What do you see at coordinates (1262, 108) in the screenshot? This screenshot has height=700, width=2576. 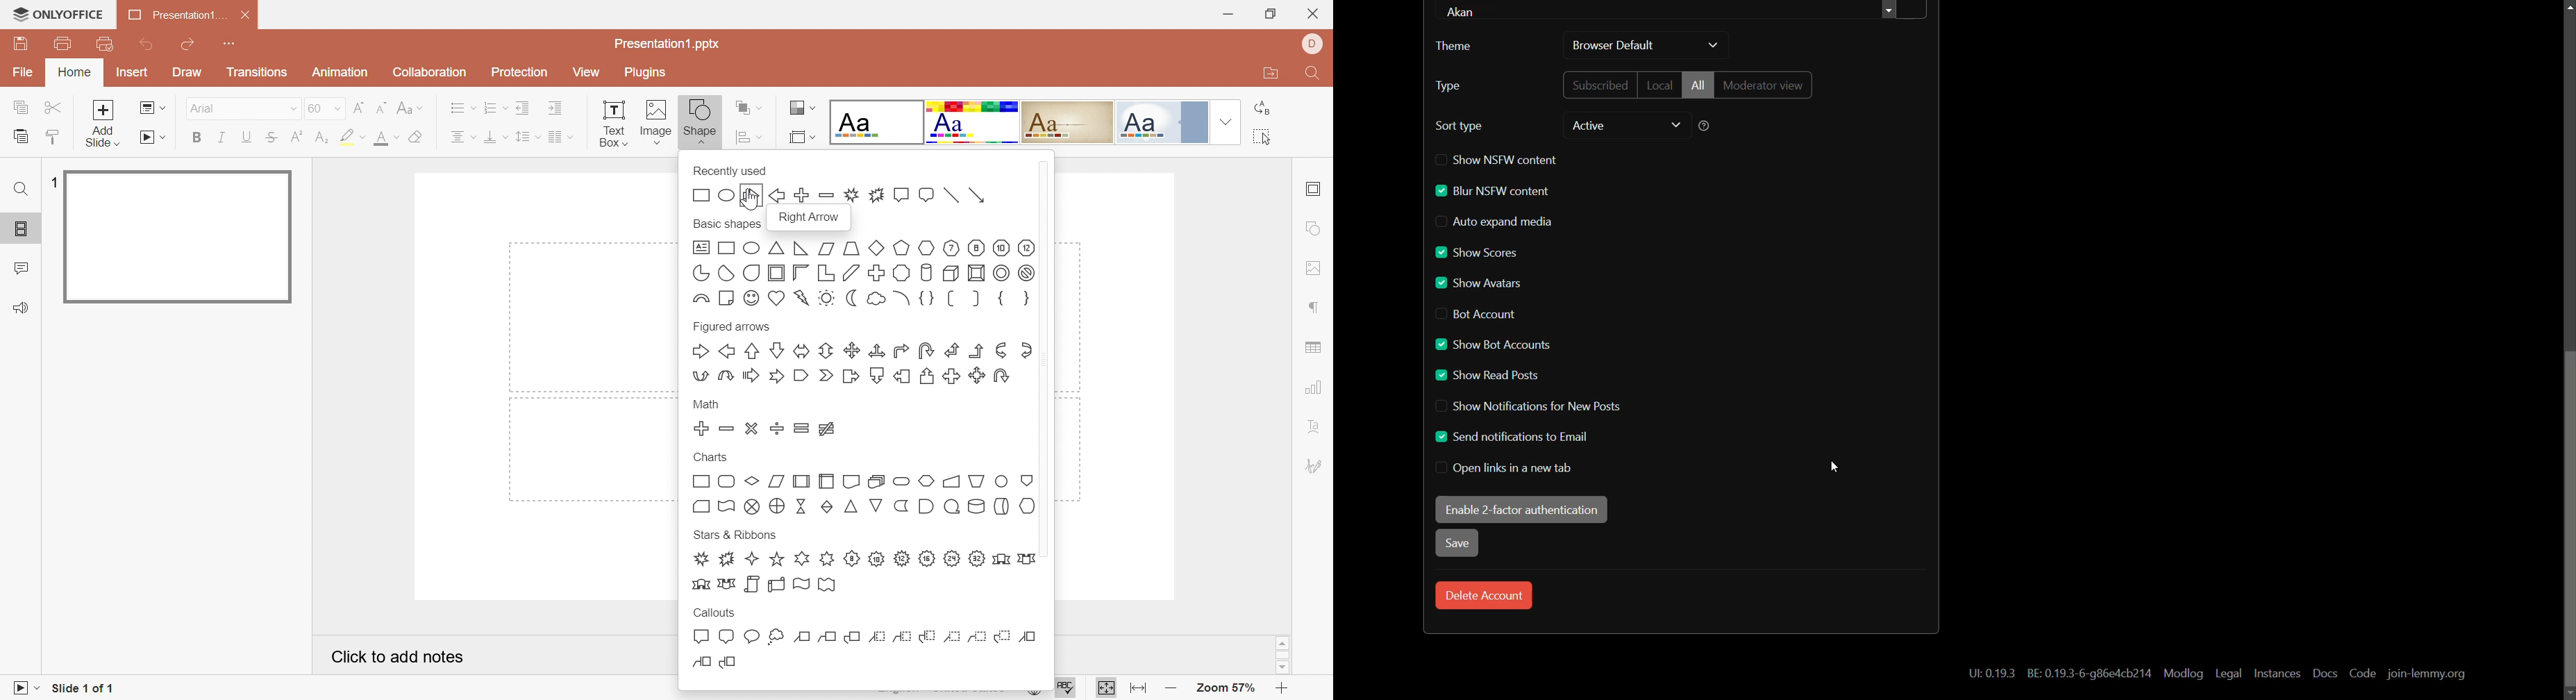 I see `Replace` at bounding box center [1262, 108].